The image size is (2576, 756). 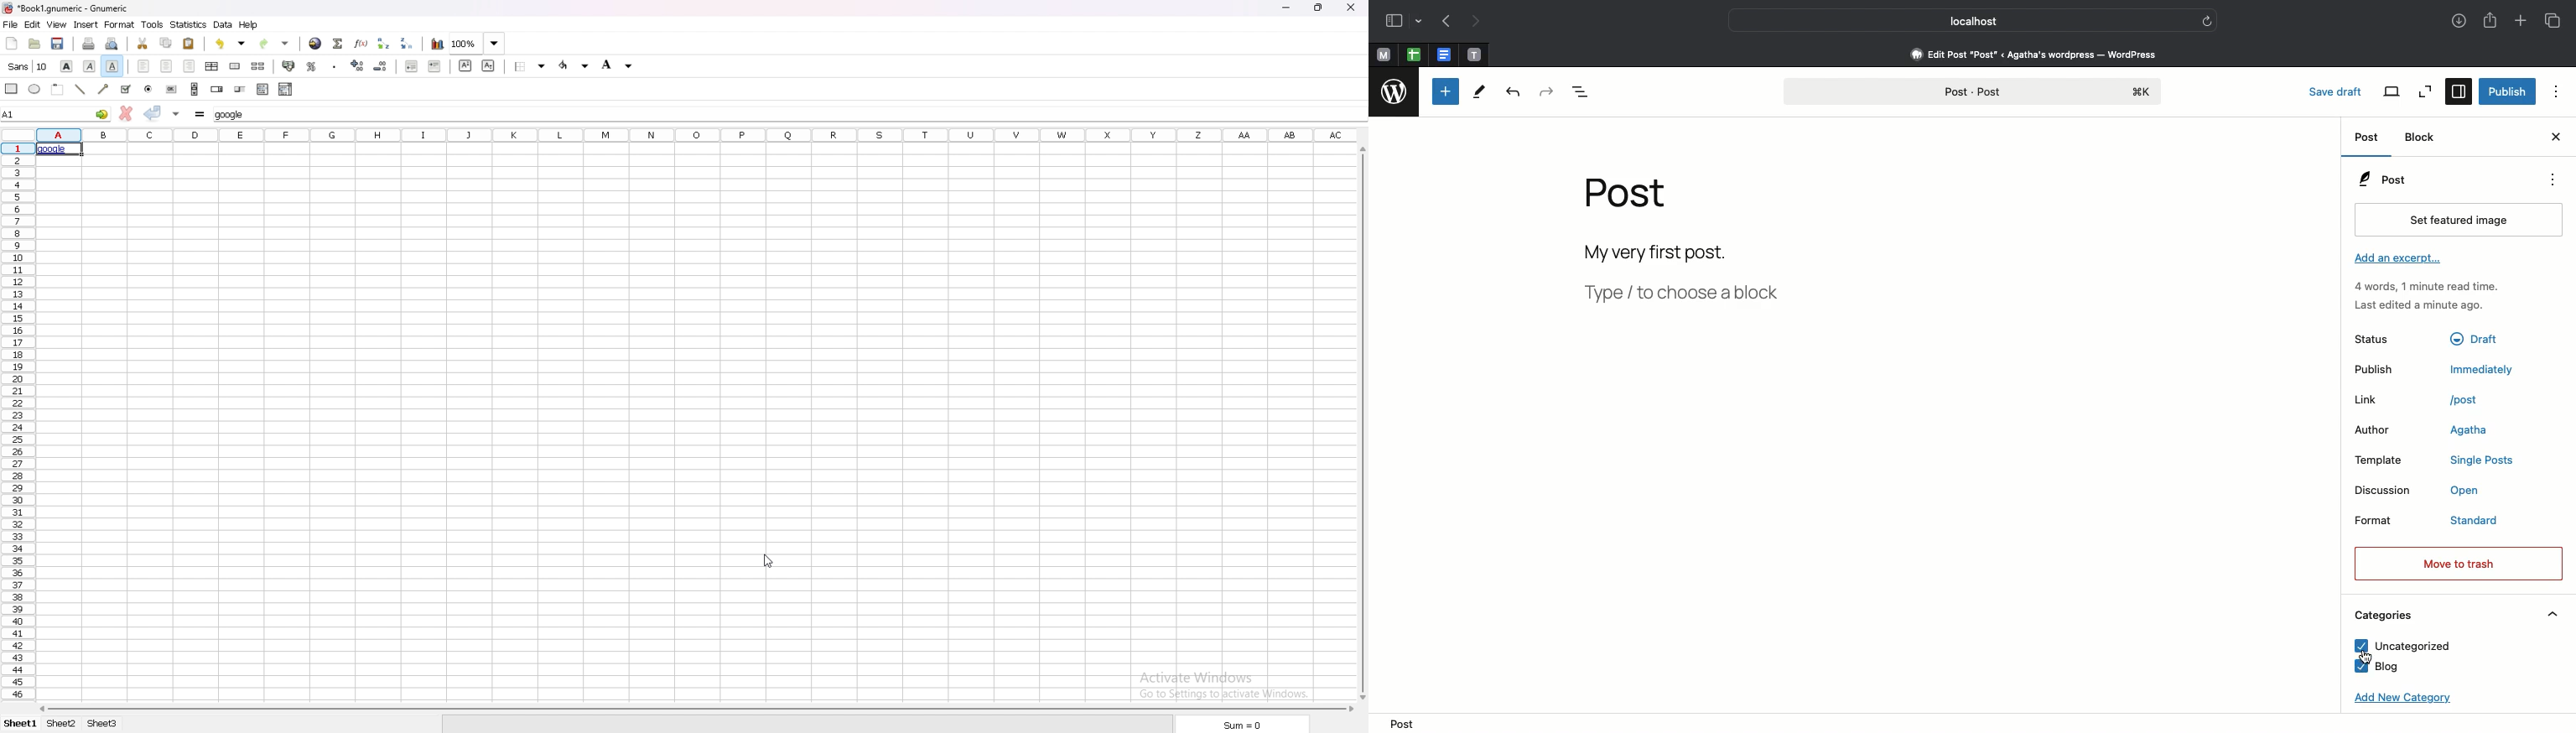 What do you see at coordinates (2377, 667) in the screenshot?
I see `Blog` at bounding box center [2377, 667].